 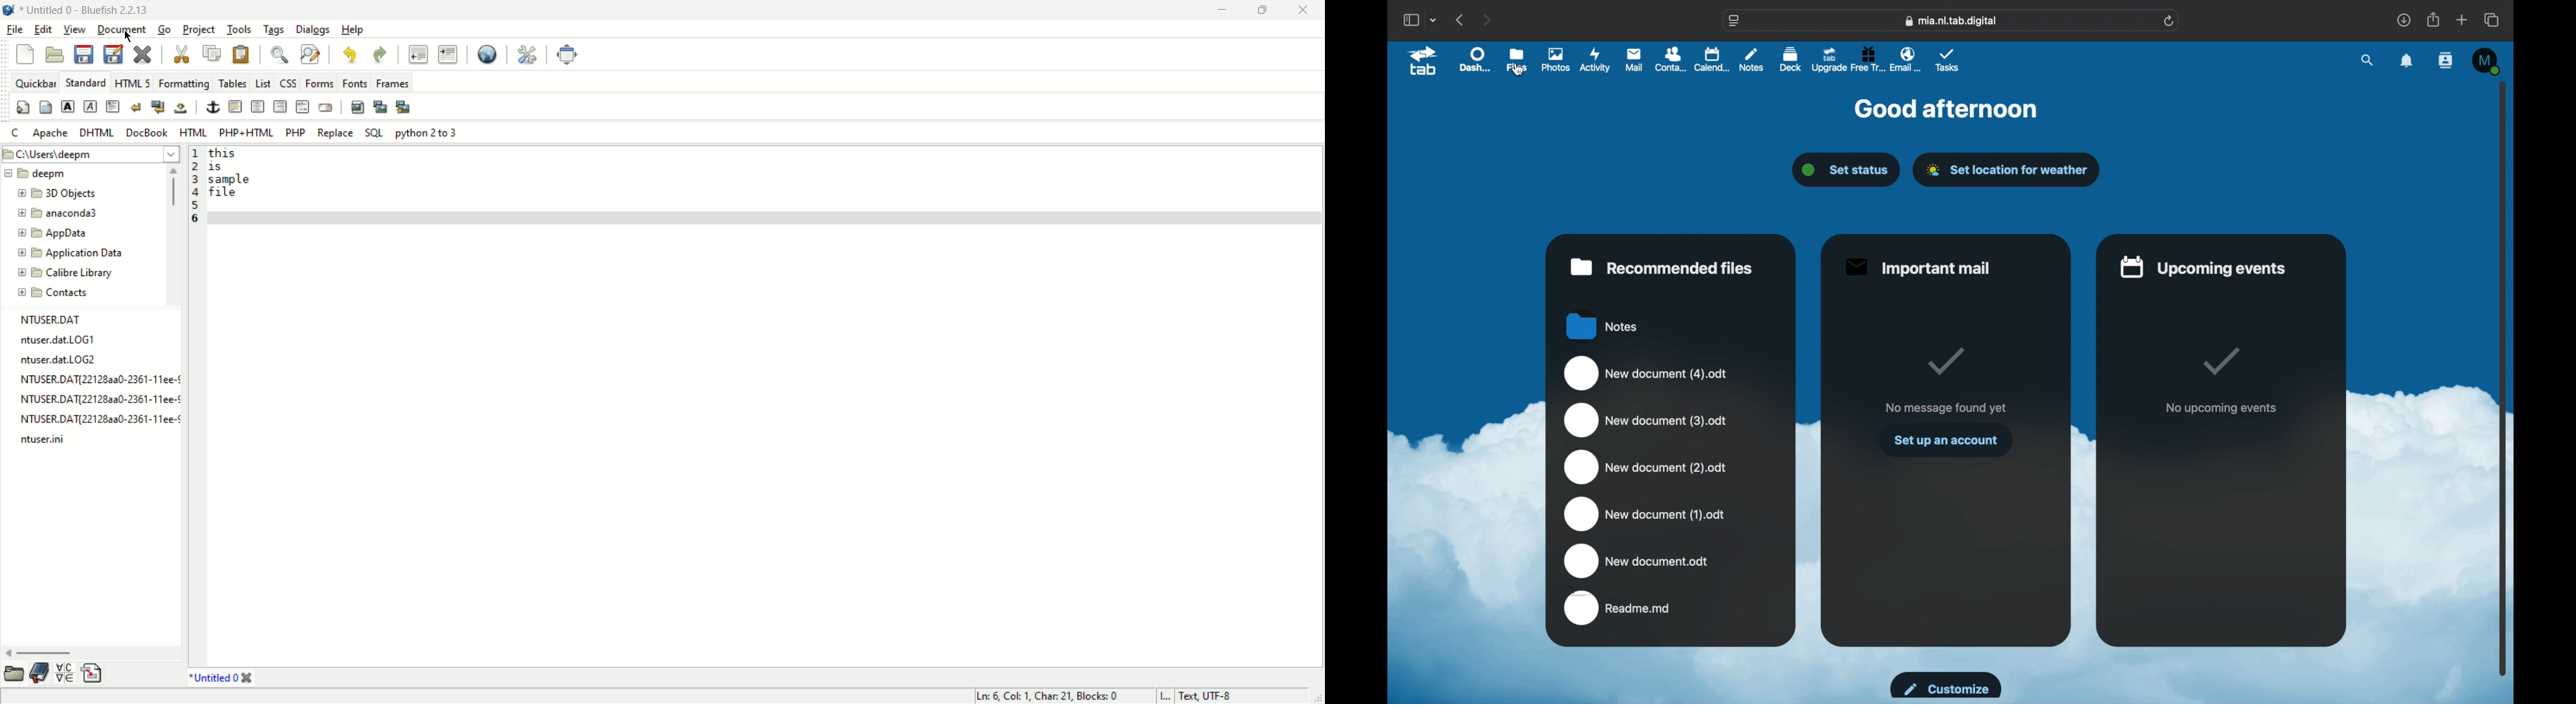 What do you see at coordinates (212, 106) in the screenshot?
I see `anchor` at bounding box center [212, 106].